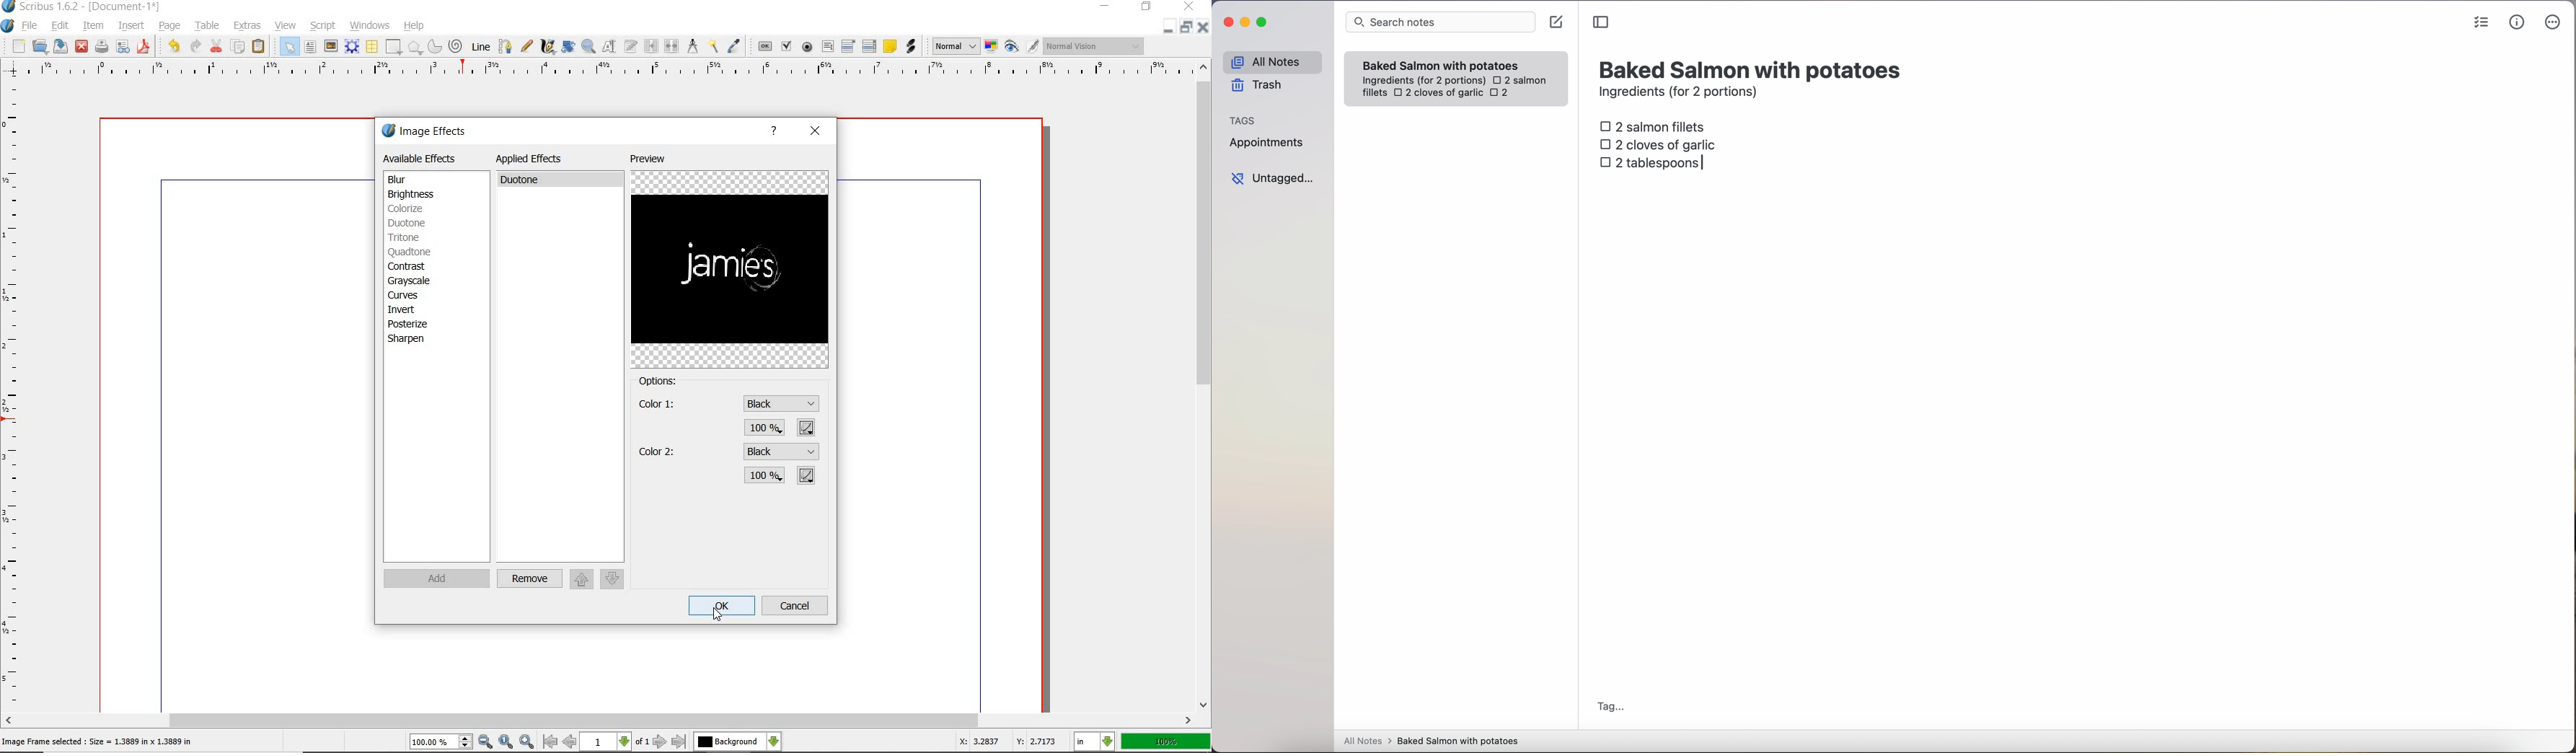 The height and width of the screenshot is (756, 2576). Describe the element at coordinates (1502, 93) in the screenshot. I see `2 ` at that location.